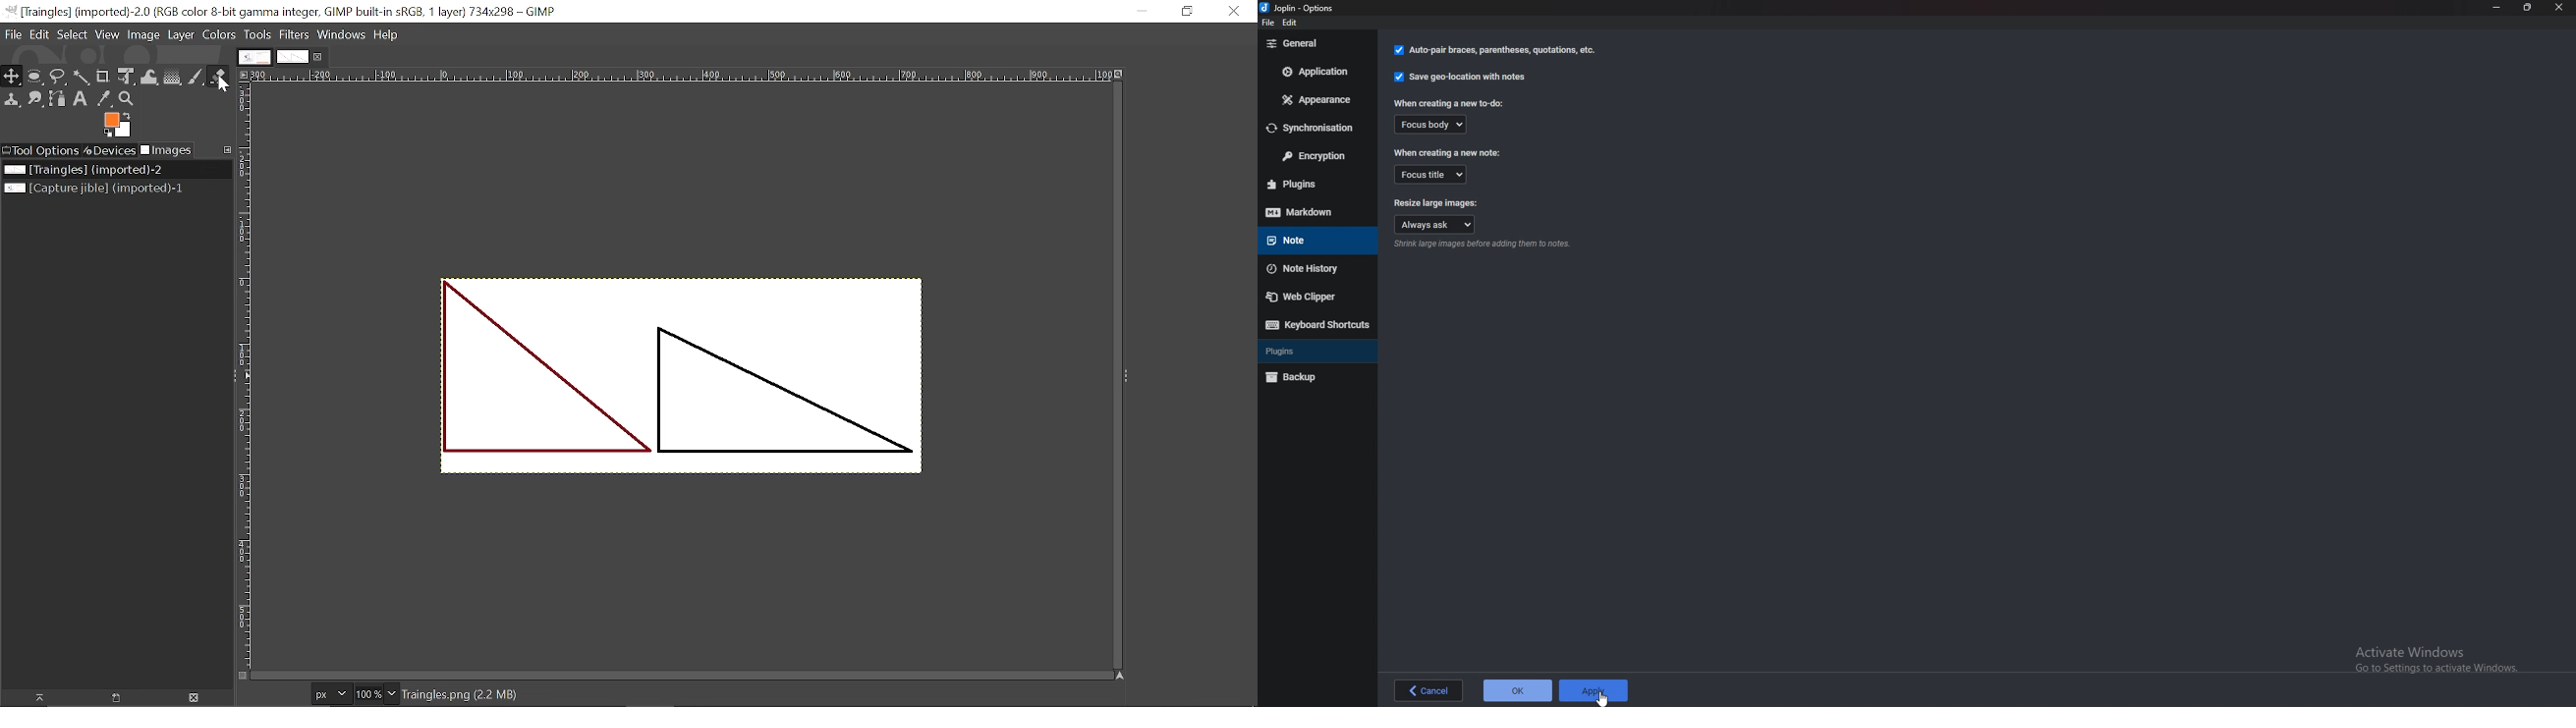  Describe the element at coordinates (1315, 102) in the screenshot. I see `Appearance` at that location.